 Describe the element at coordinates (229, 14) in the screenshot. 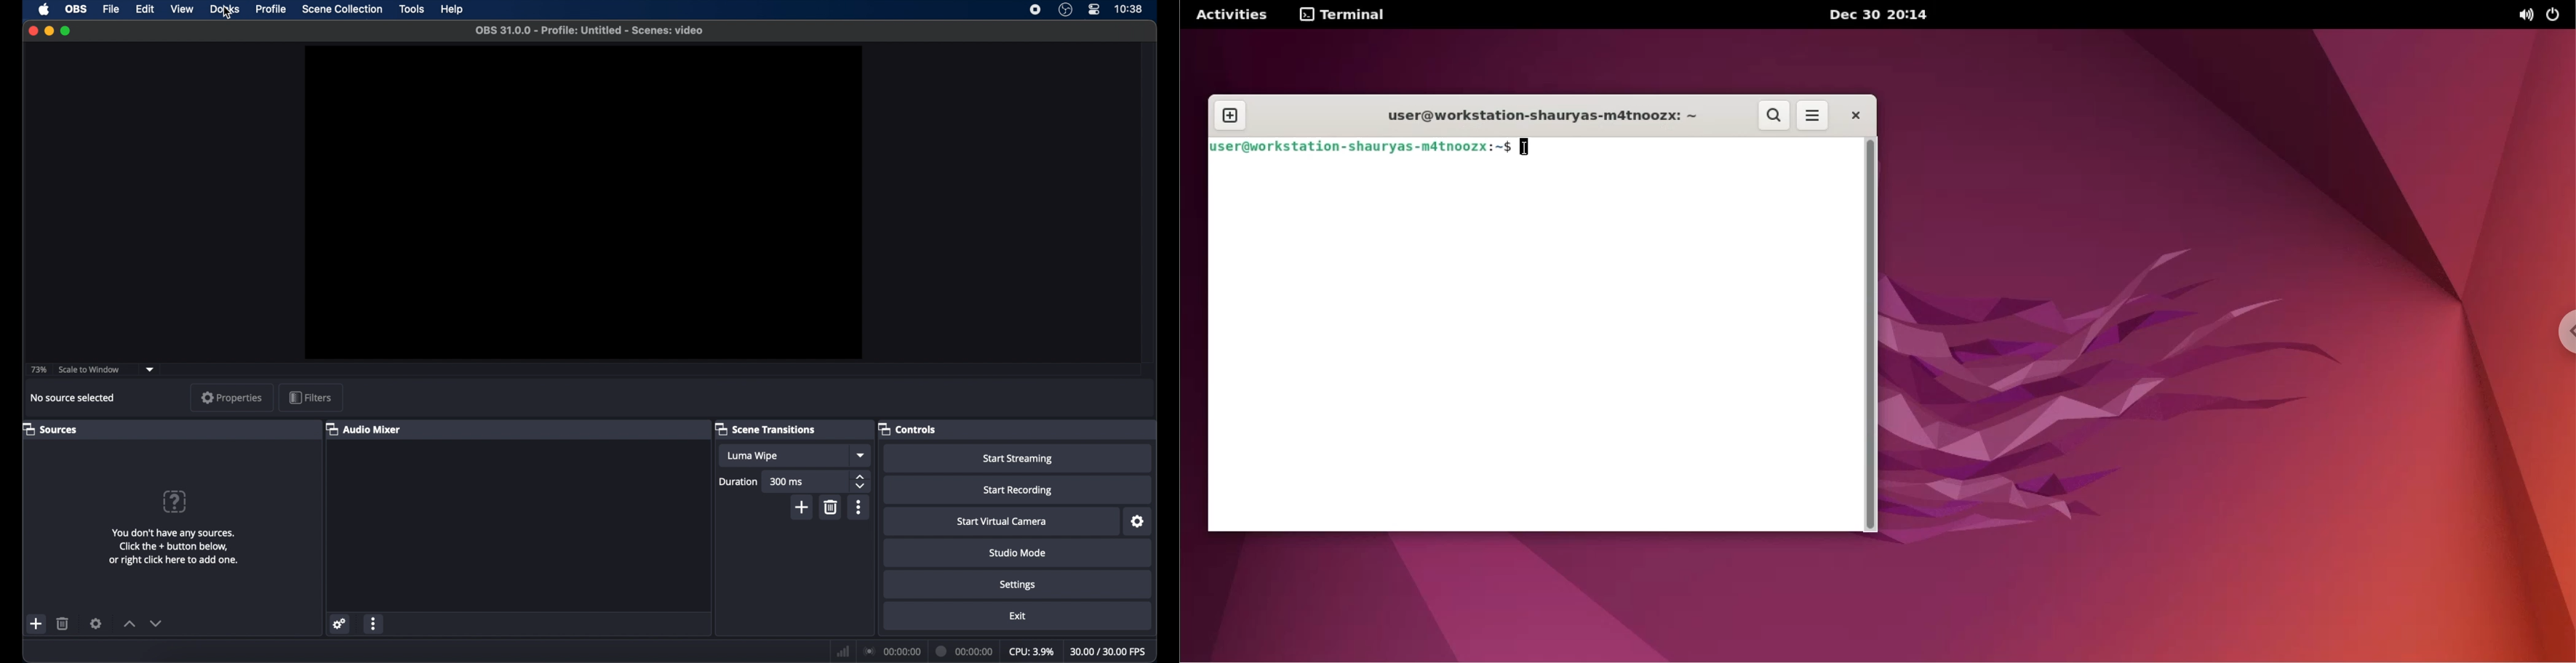

I see `cursor` at that location.